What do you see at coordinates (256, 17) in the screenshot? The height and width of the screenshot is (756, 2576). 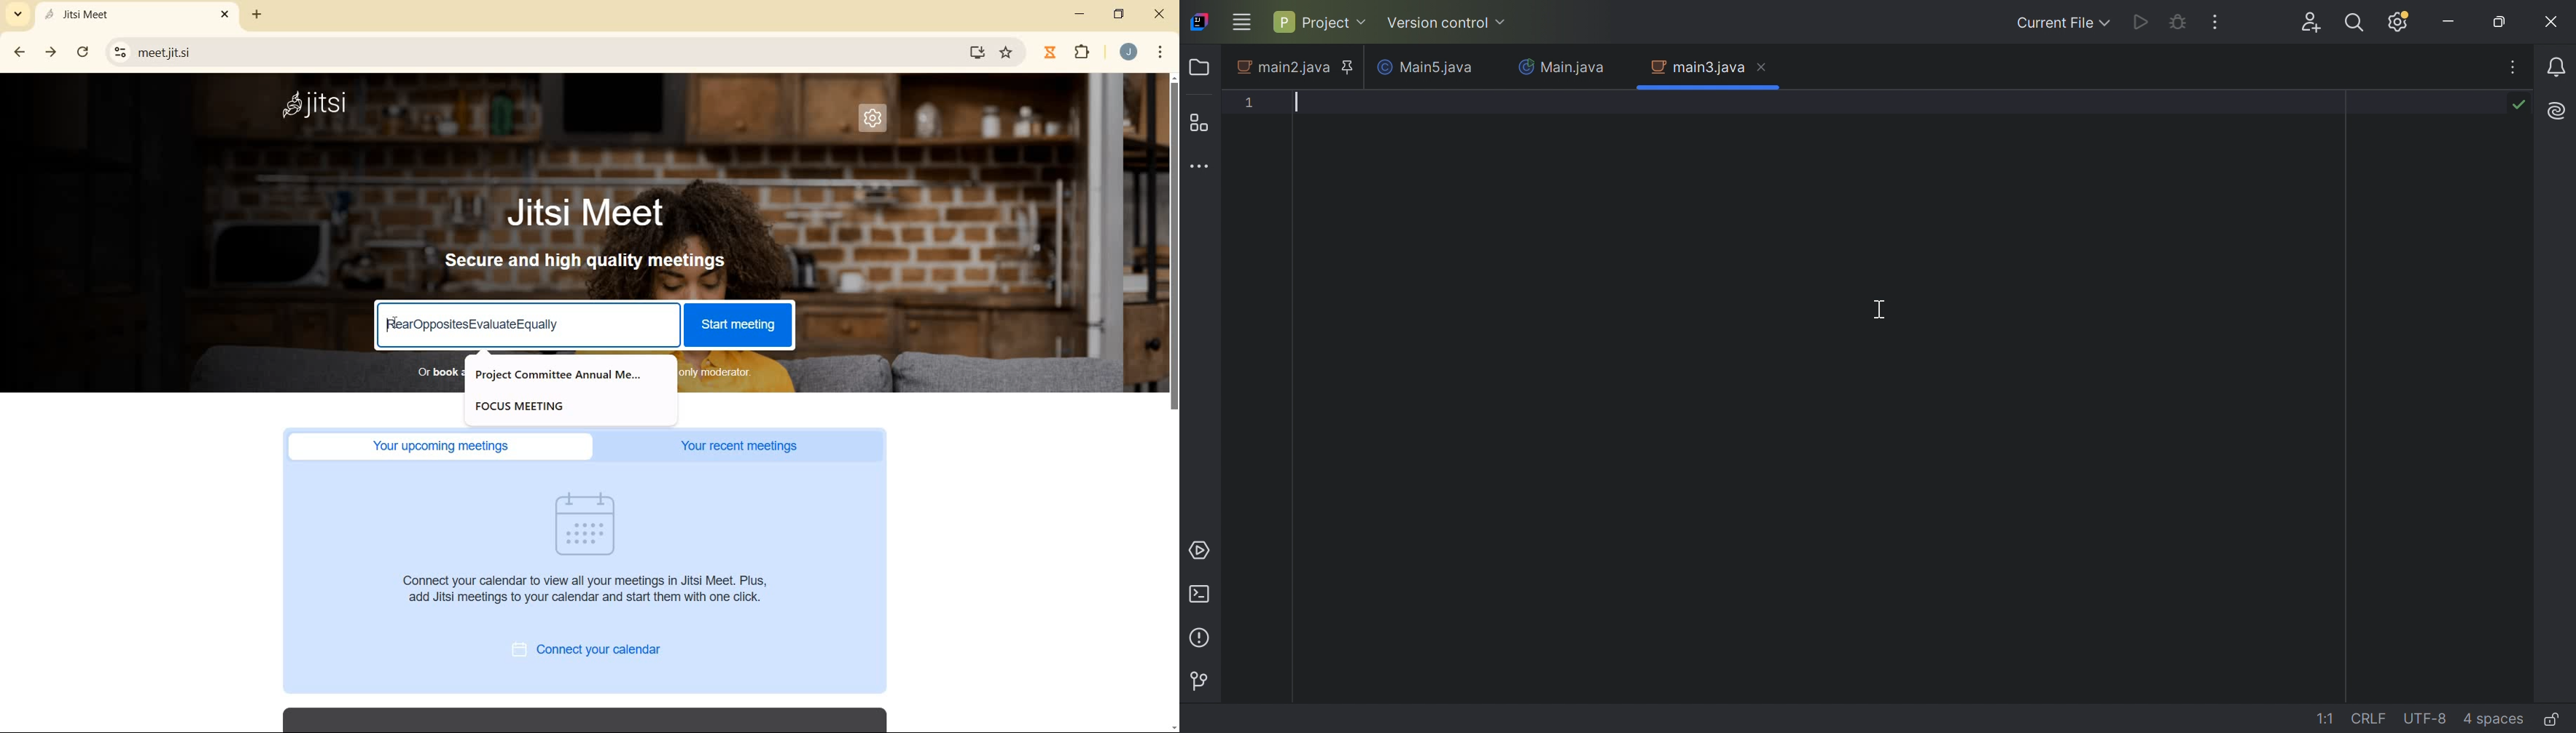 I see `add tab` at bounding box center [256, 17].